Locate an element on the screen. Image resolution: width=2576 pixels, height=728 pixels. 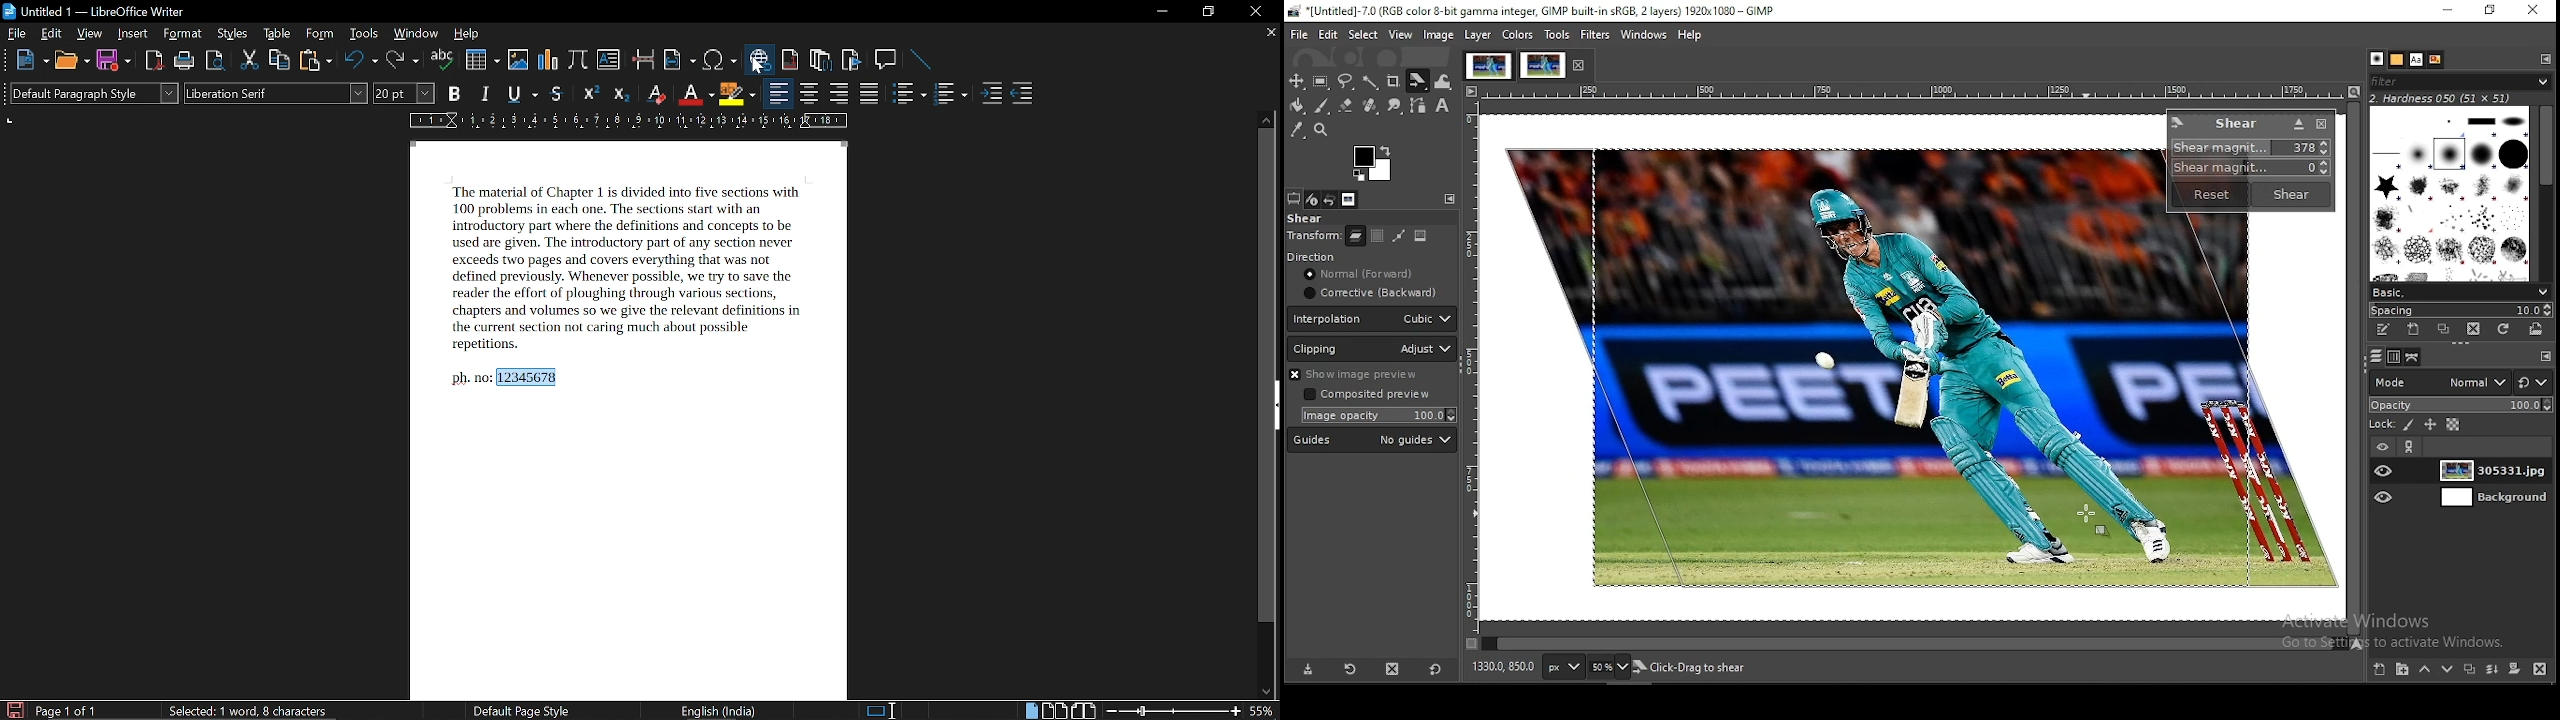
strikethrough is located at coordinates (556, 94).